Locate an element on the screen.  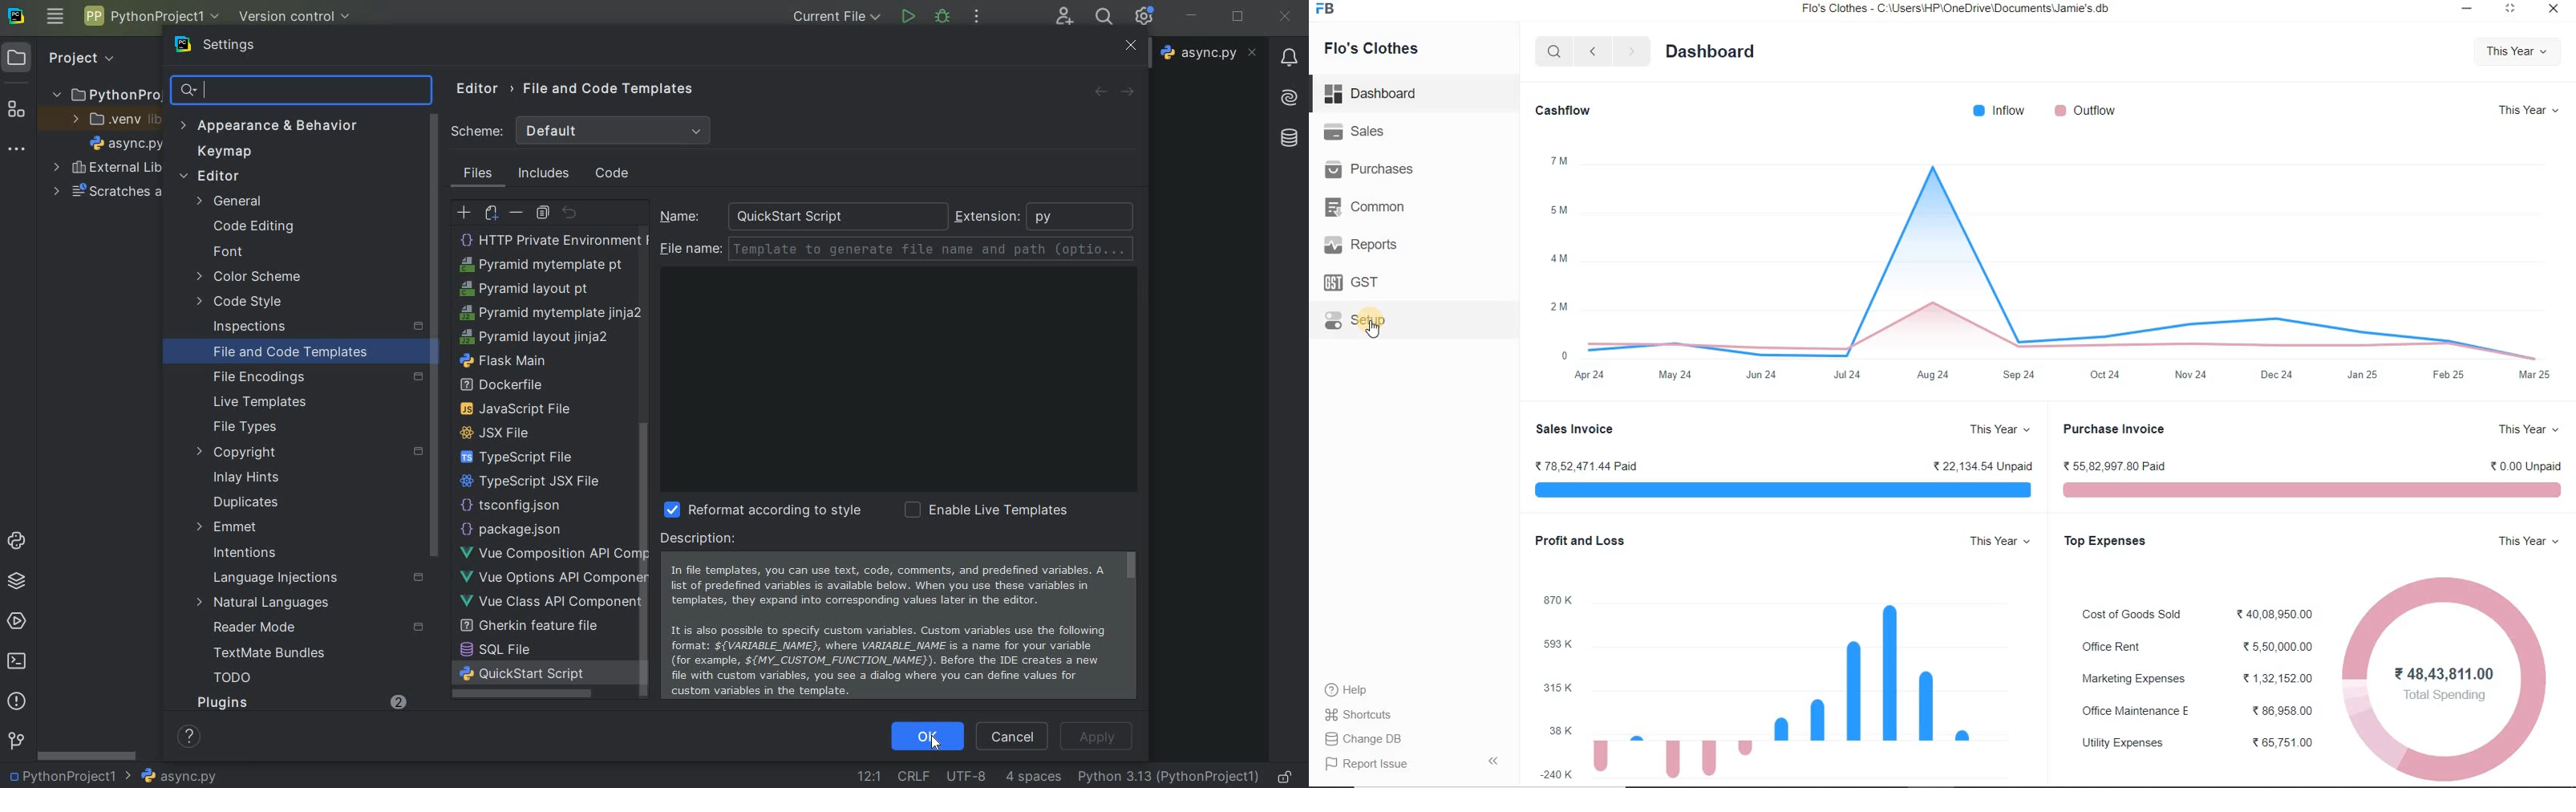
GST is located at coordinates (1354, 282).